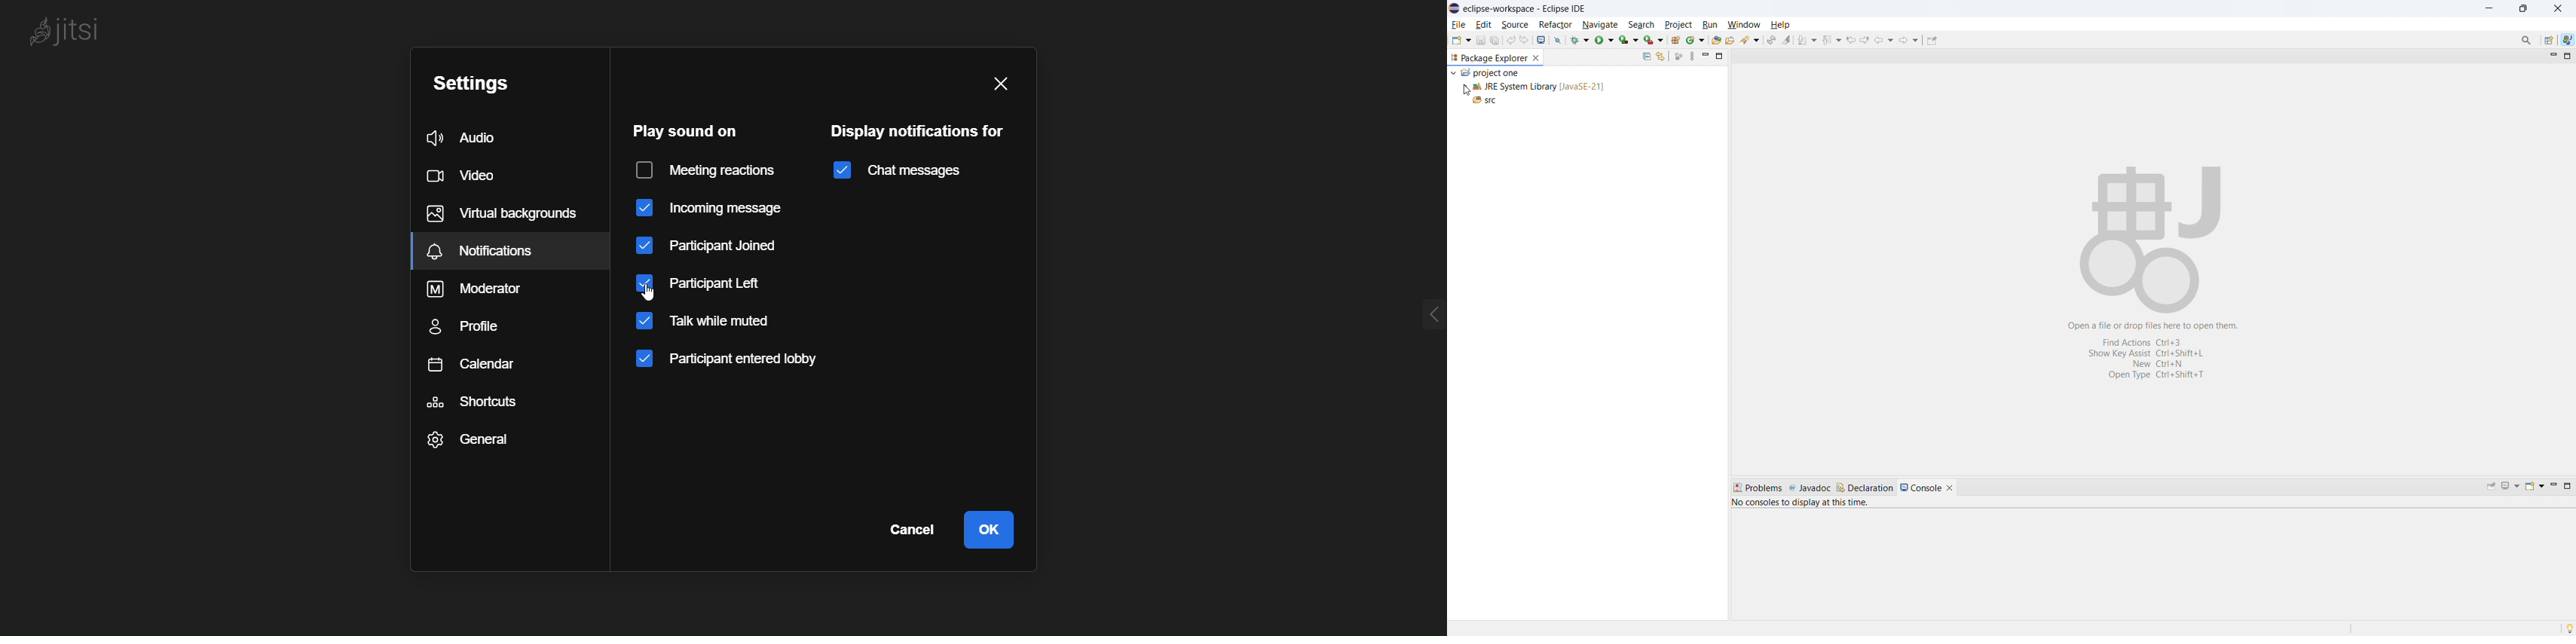 Image resolution: width=2576 pixels, height=644 pixels. Describe the element at coordinates (1932, 41) in the screenshot. I see `pin editor` at that location.